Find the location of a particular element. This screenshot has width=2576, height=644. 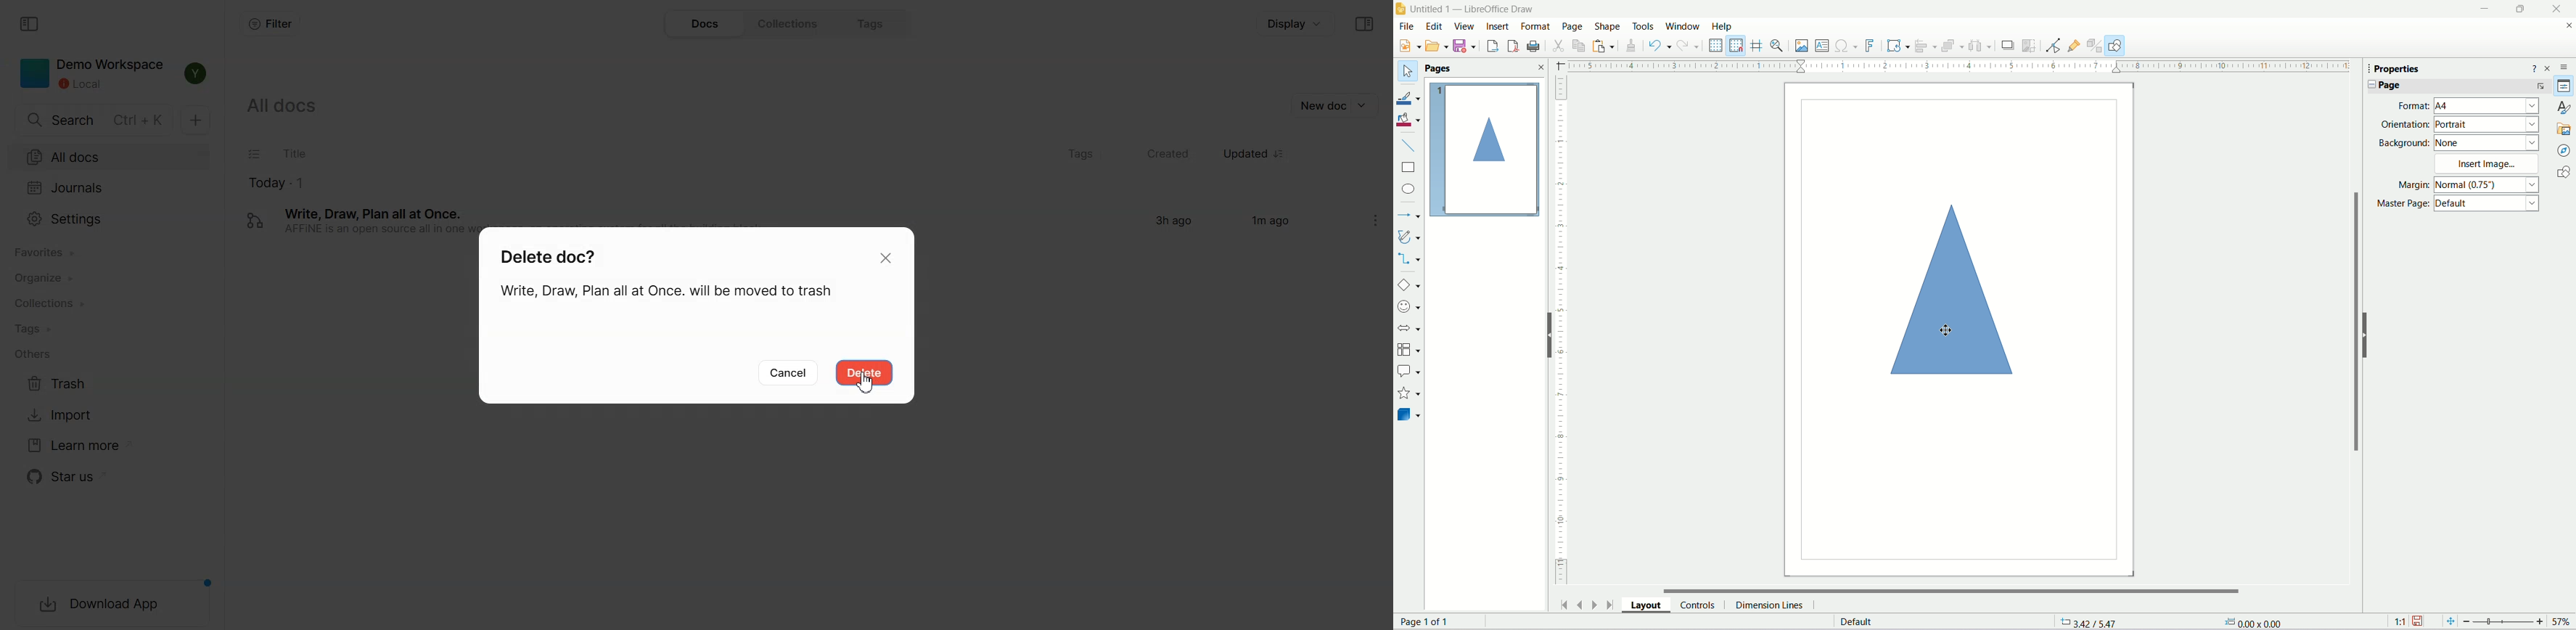

Move to first page is located at coordinates (1563, 606).